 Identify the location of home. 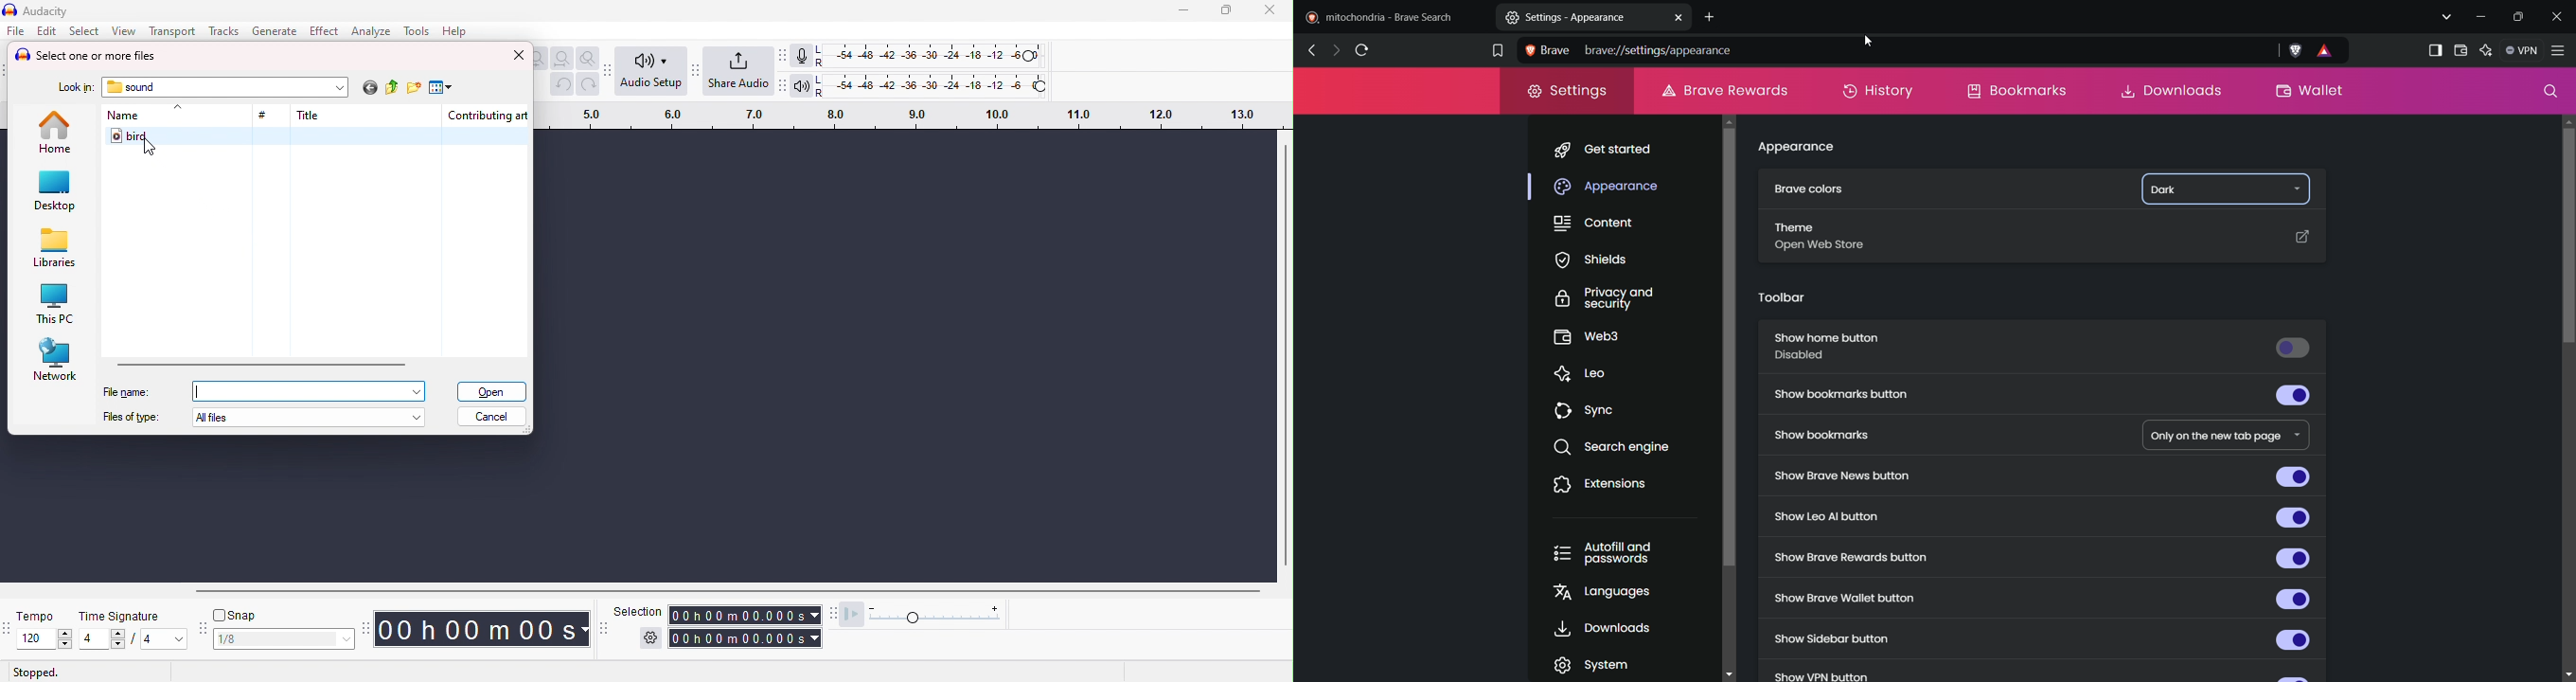
(58, 131).